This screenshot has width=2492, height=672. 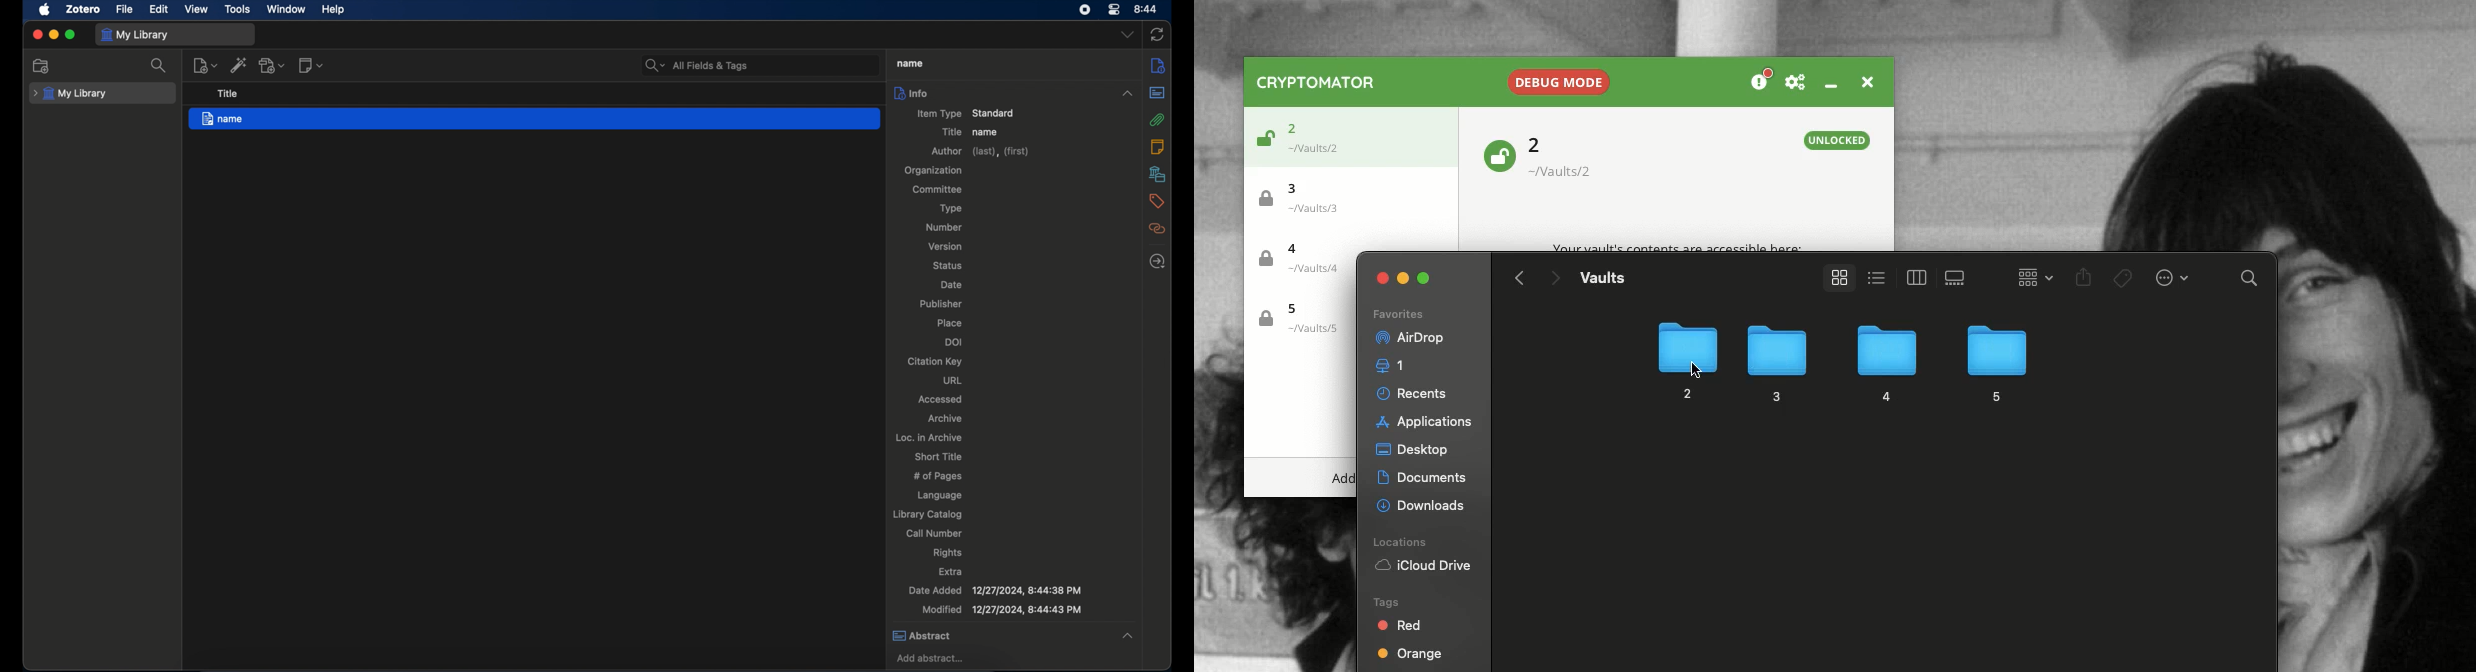 I want to click on search bar input, so click(x=776, y=65).